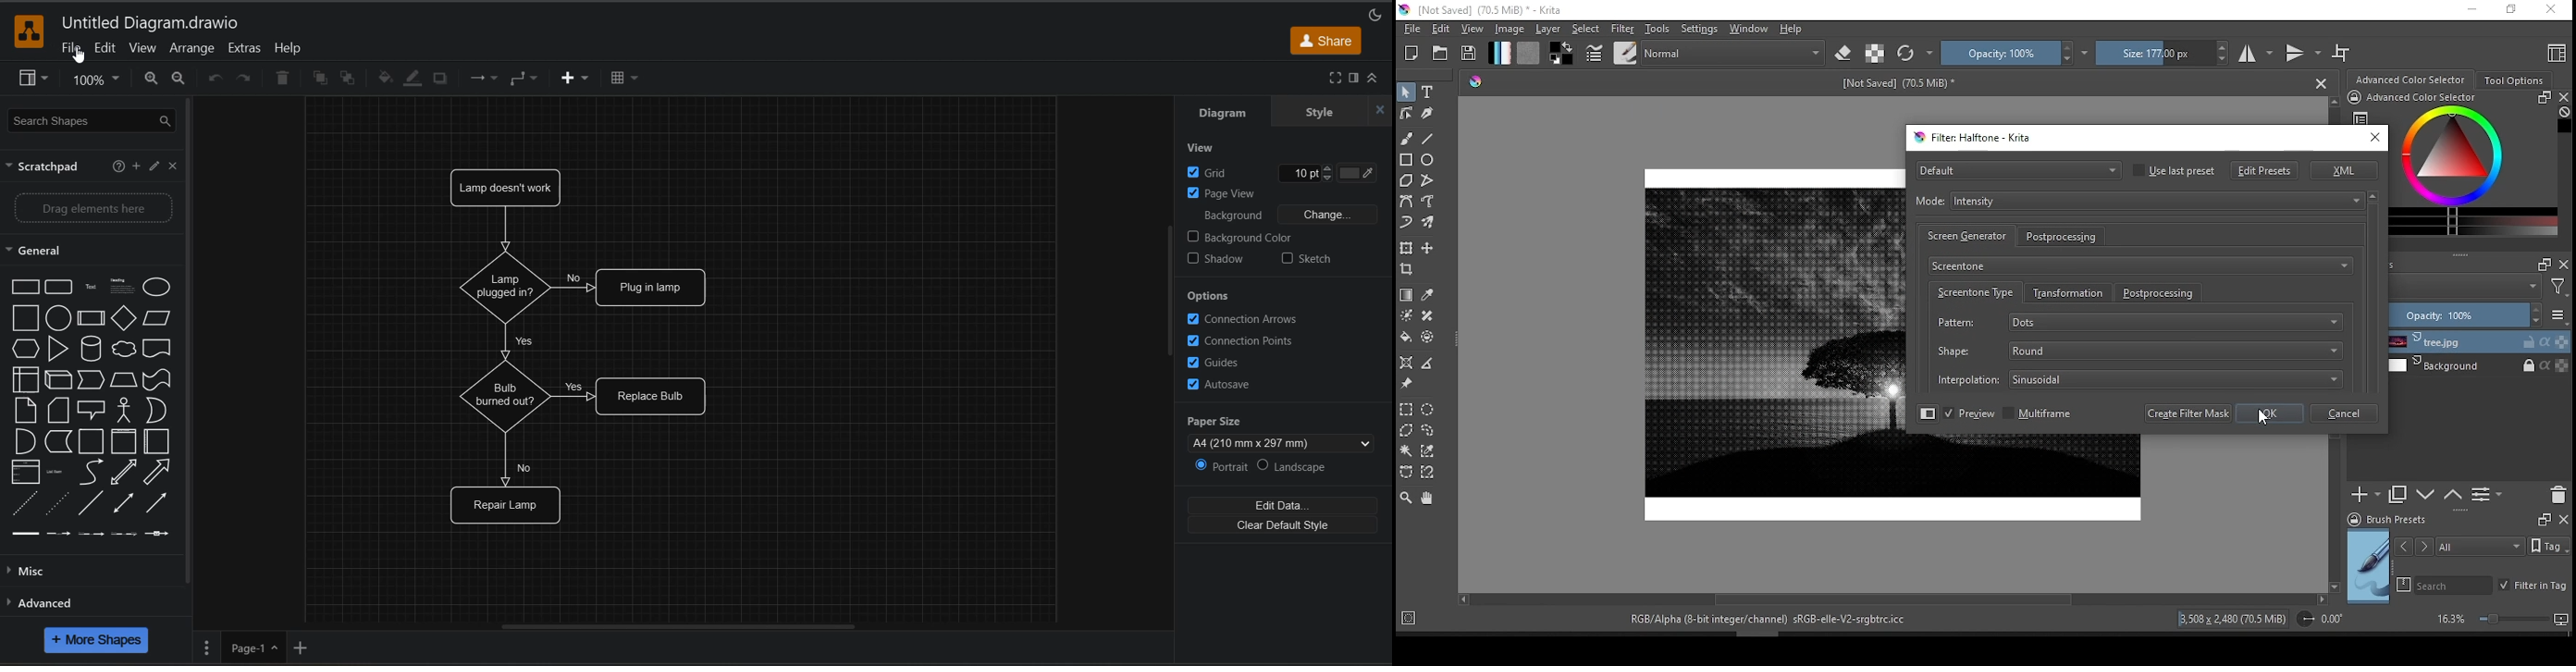 Image resolution: width=2576 pixels, height=672 pixels. I want to click on view/change layer properties, so click(2491, 495).